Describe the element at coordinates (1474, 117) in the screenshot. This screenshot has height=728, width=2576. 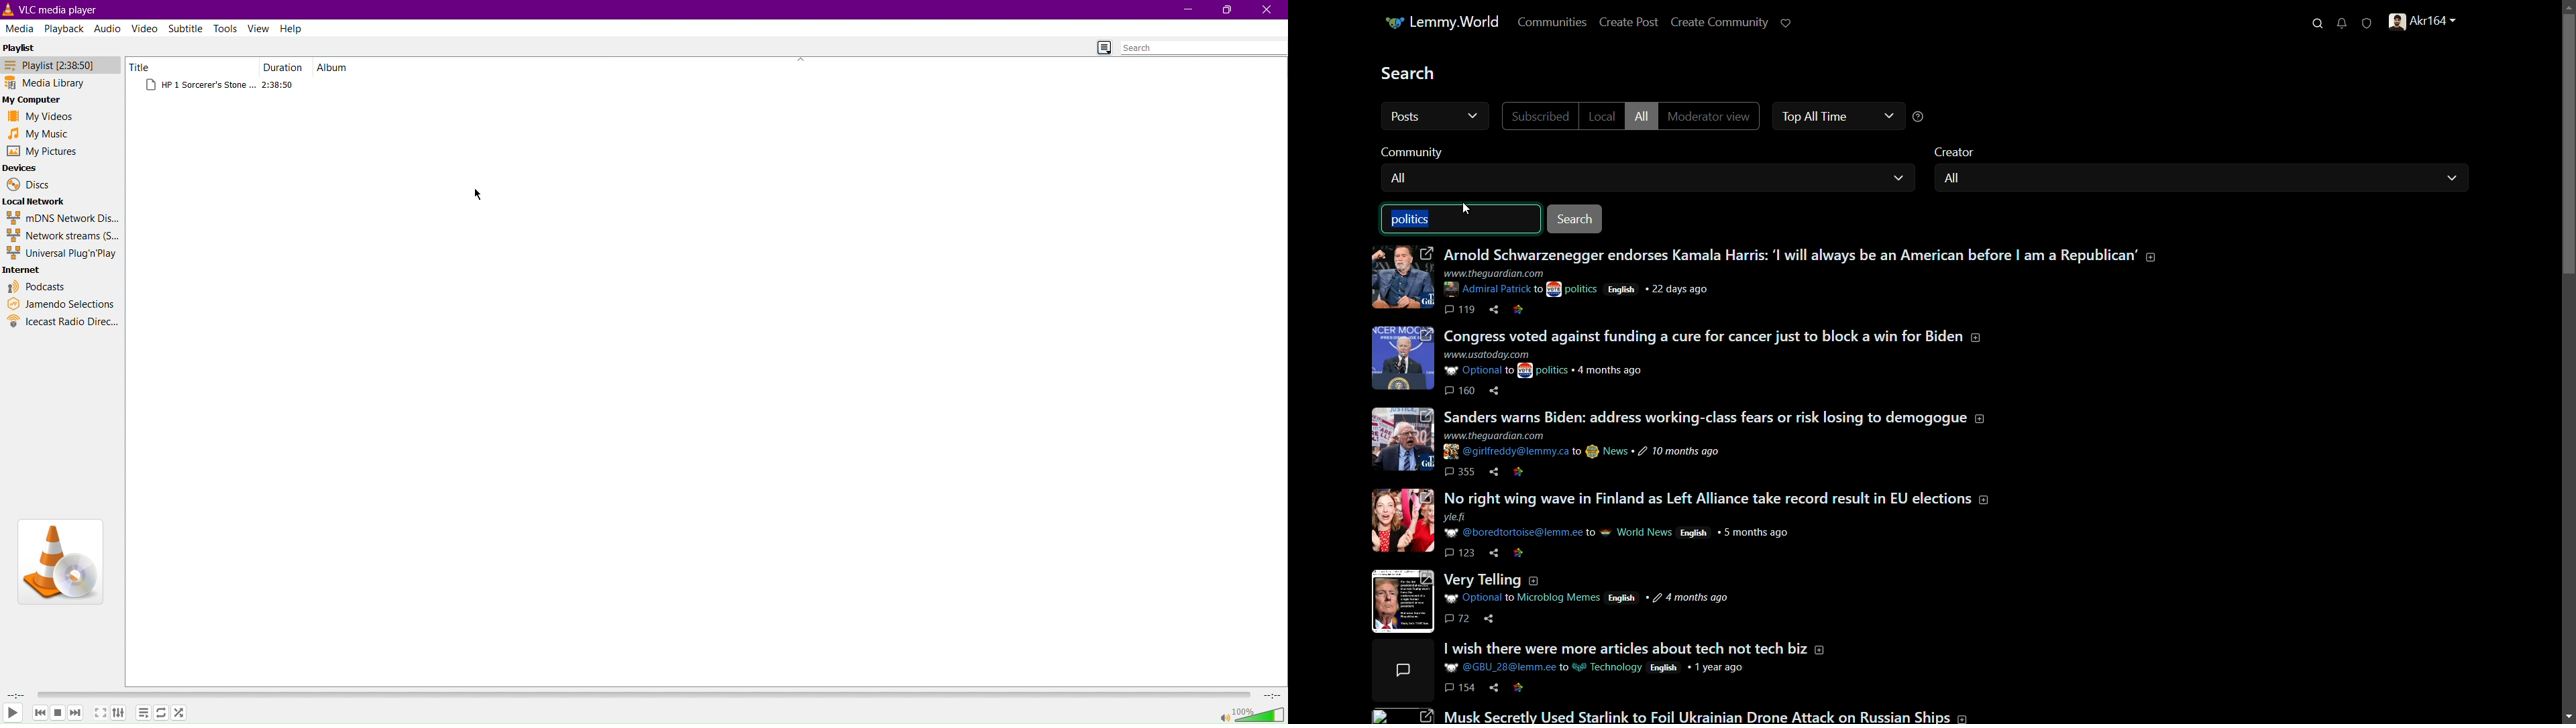
I see `cursor` at that location.